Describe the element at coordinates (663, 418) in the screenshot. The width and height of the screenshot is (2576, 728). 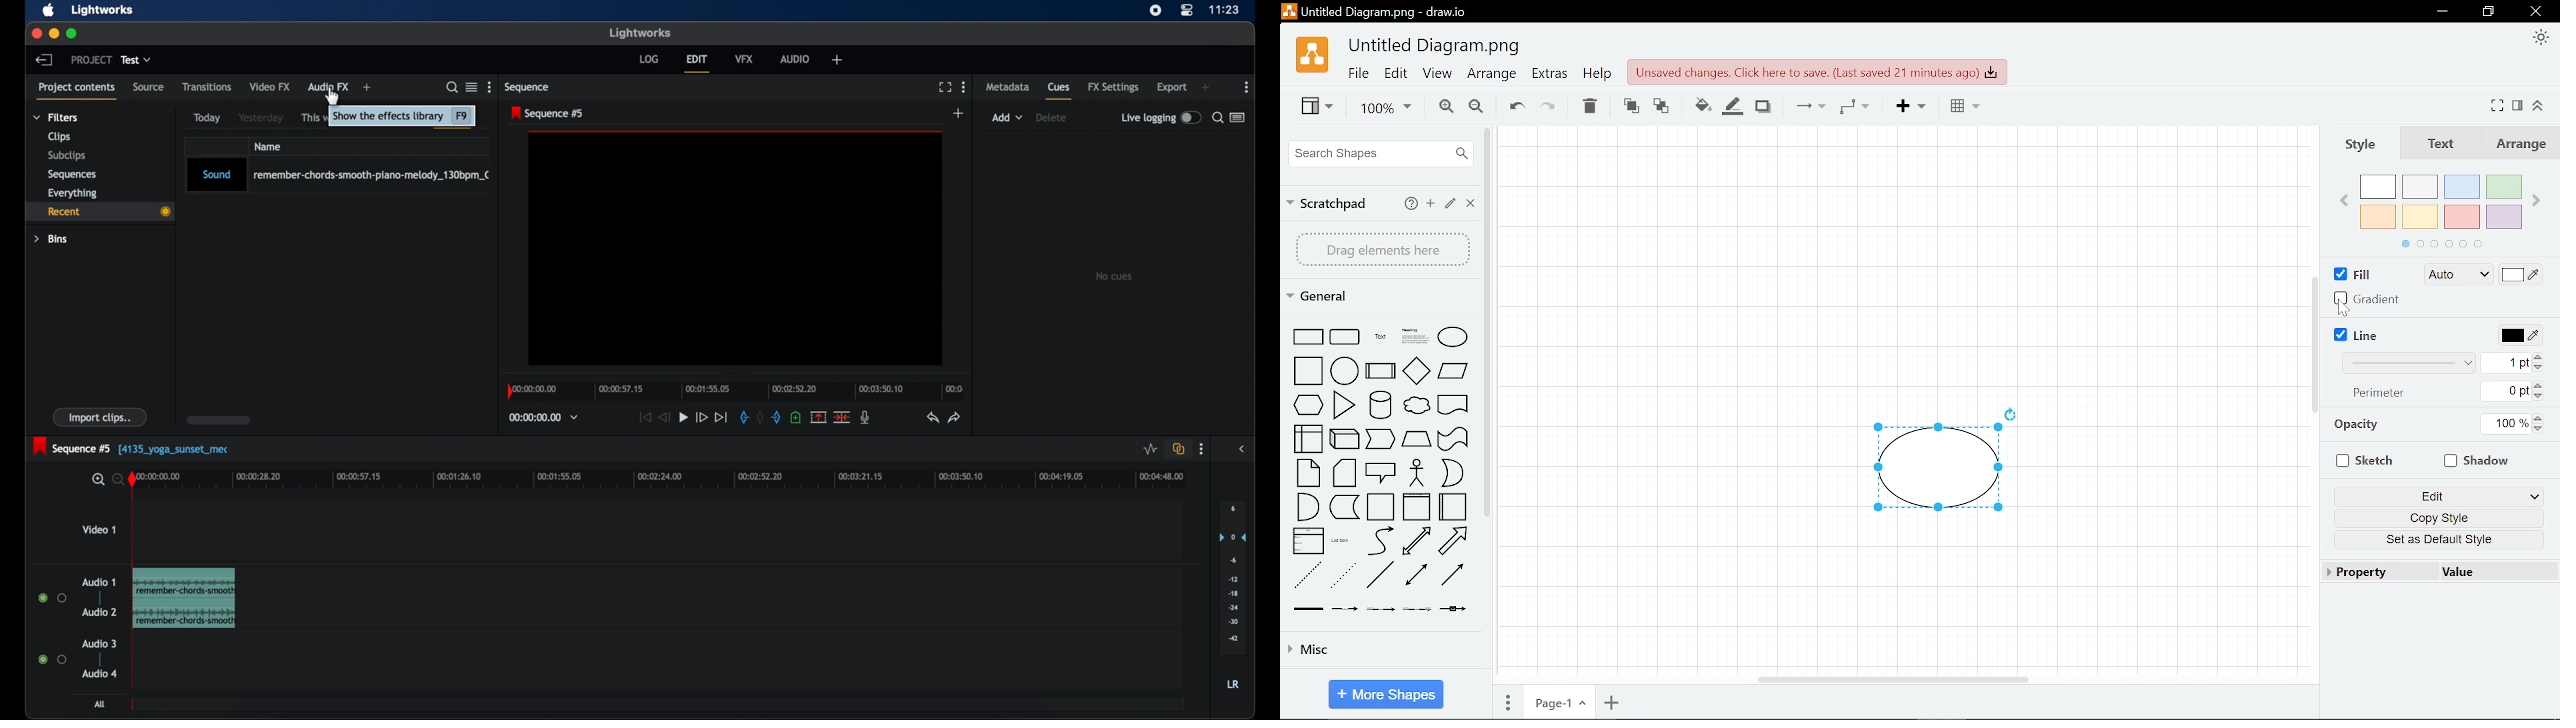
I see `rewind` at that location.